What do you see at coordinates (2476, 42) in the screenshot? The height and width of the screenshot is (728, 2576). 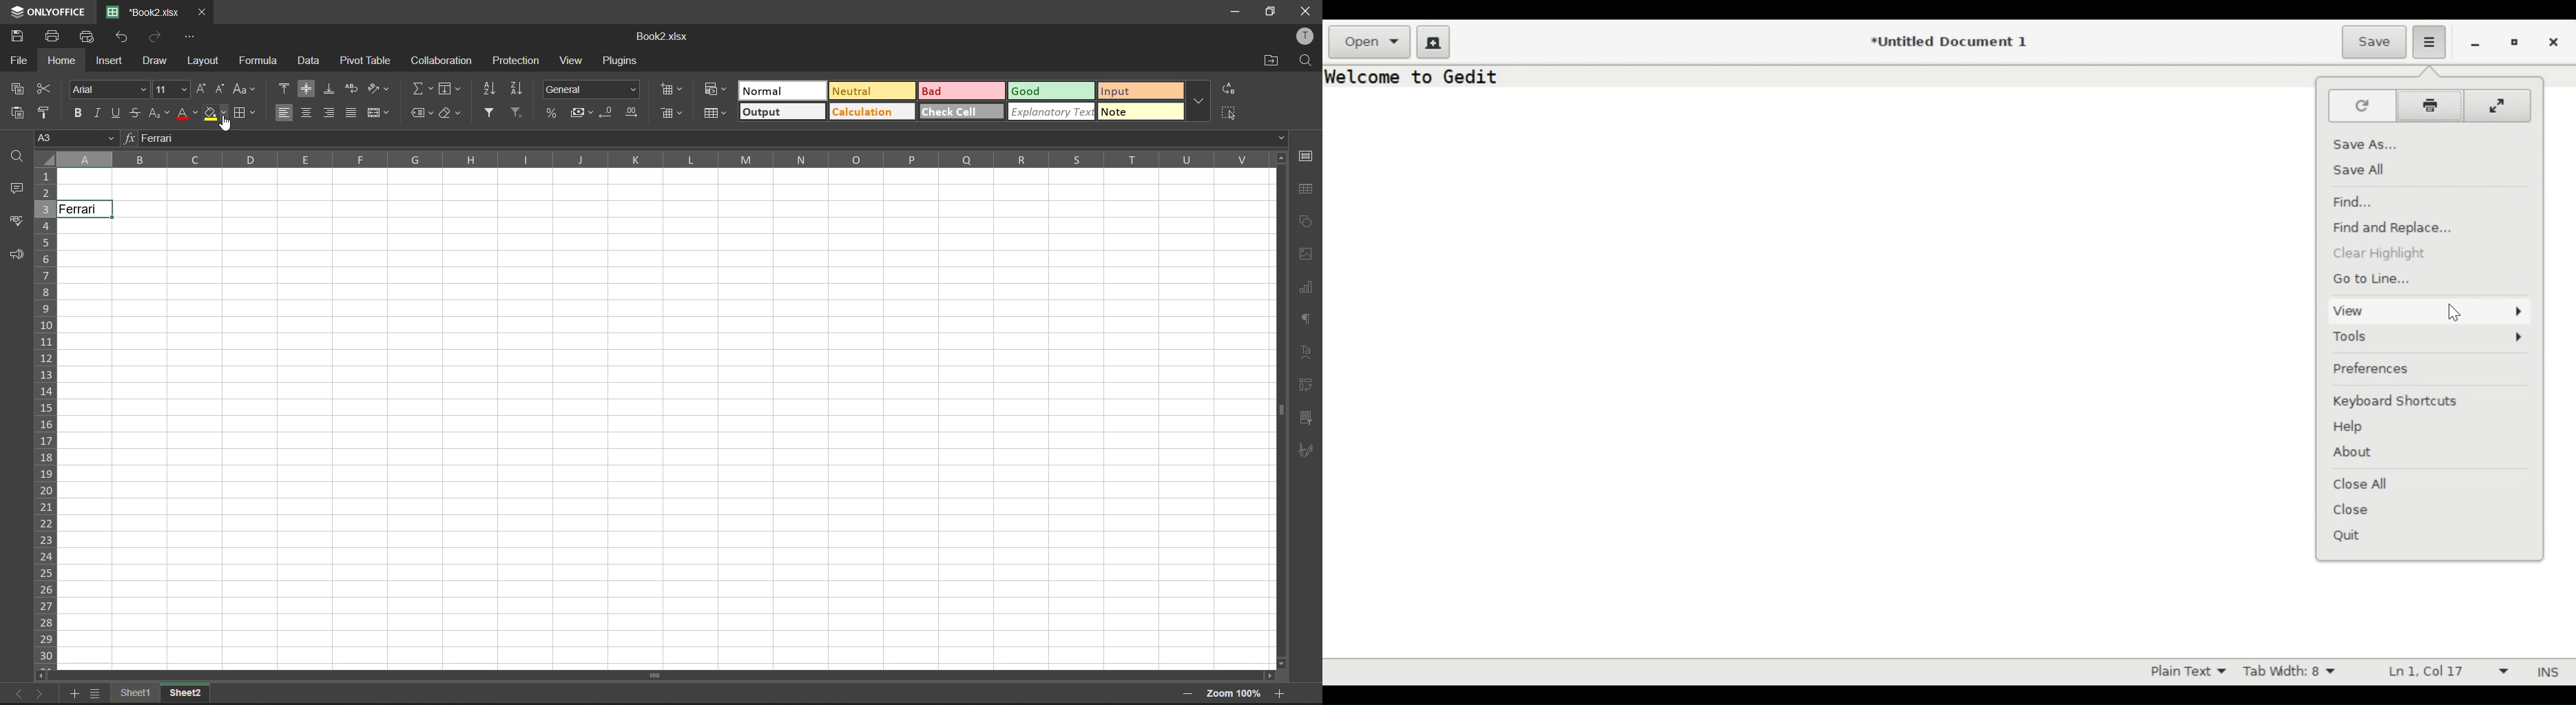 I see `minimize` at bounding box center [2476, 42].